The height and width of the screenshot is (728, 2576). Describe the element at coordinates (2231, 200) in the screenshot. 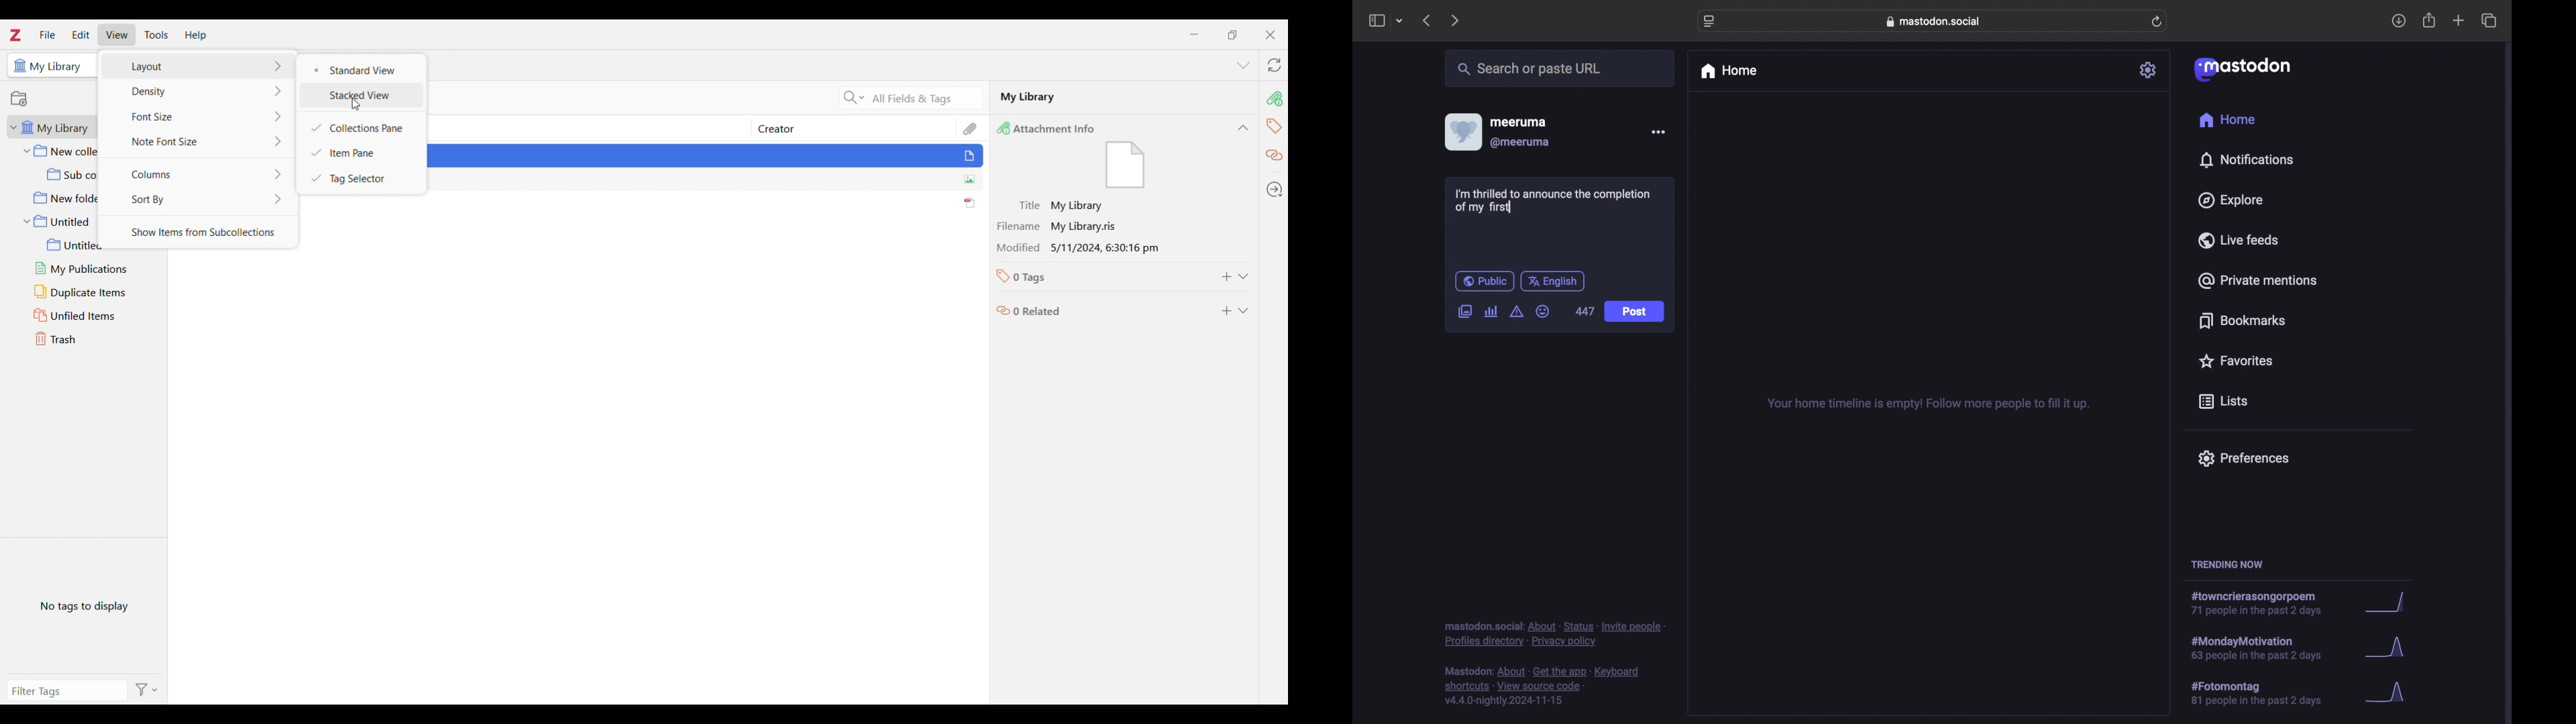

I see `explore` at that location.